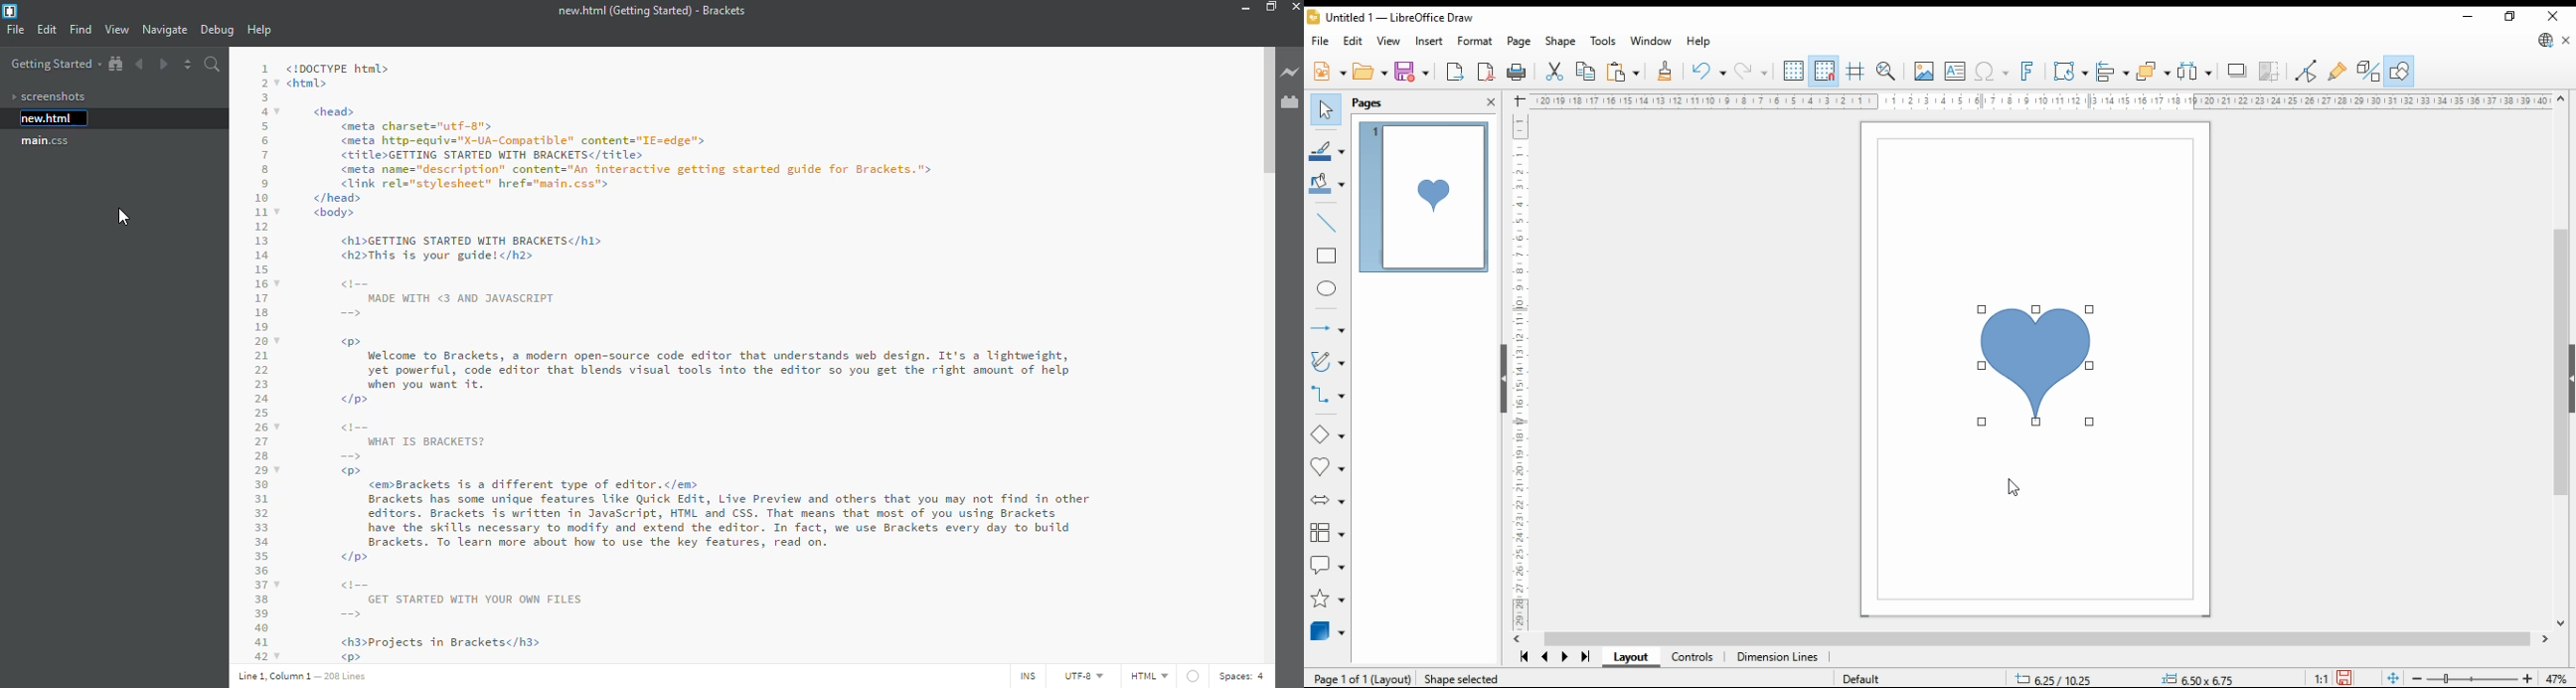 Image resolution: width=2576 pixels, height=700 pixels. I want to click on view, so click(1389, 41).